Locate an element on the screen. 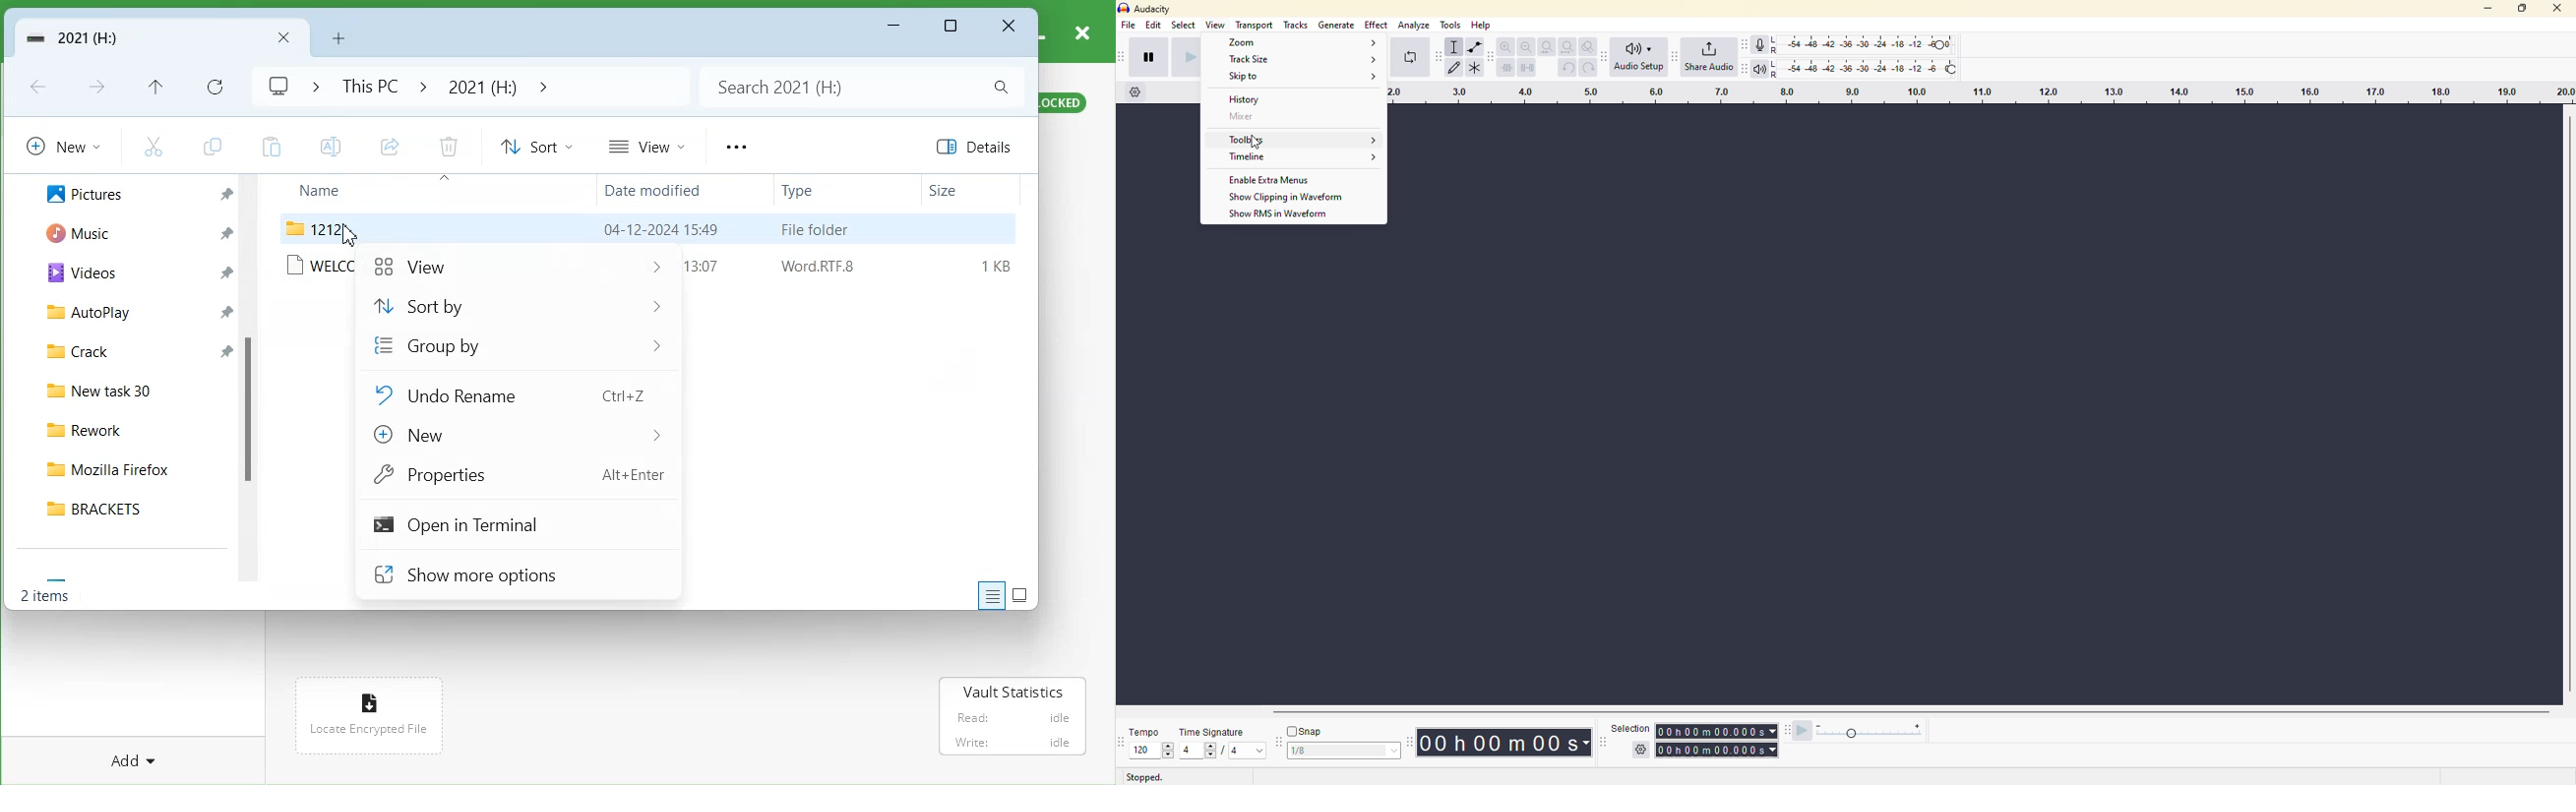 The height and width of the screenshot is (812, 2576). playback speed is located at coordinates (1872, 731).